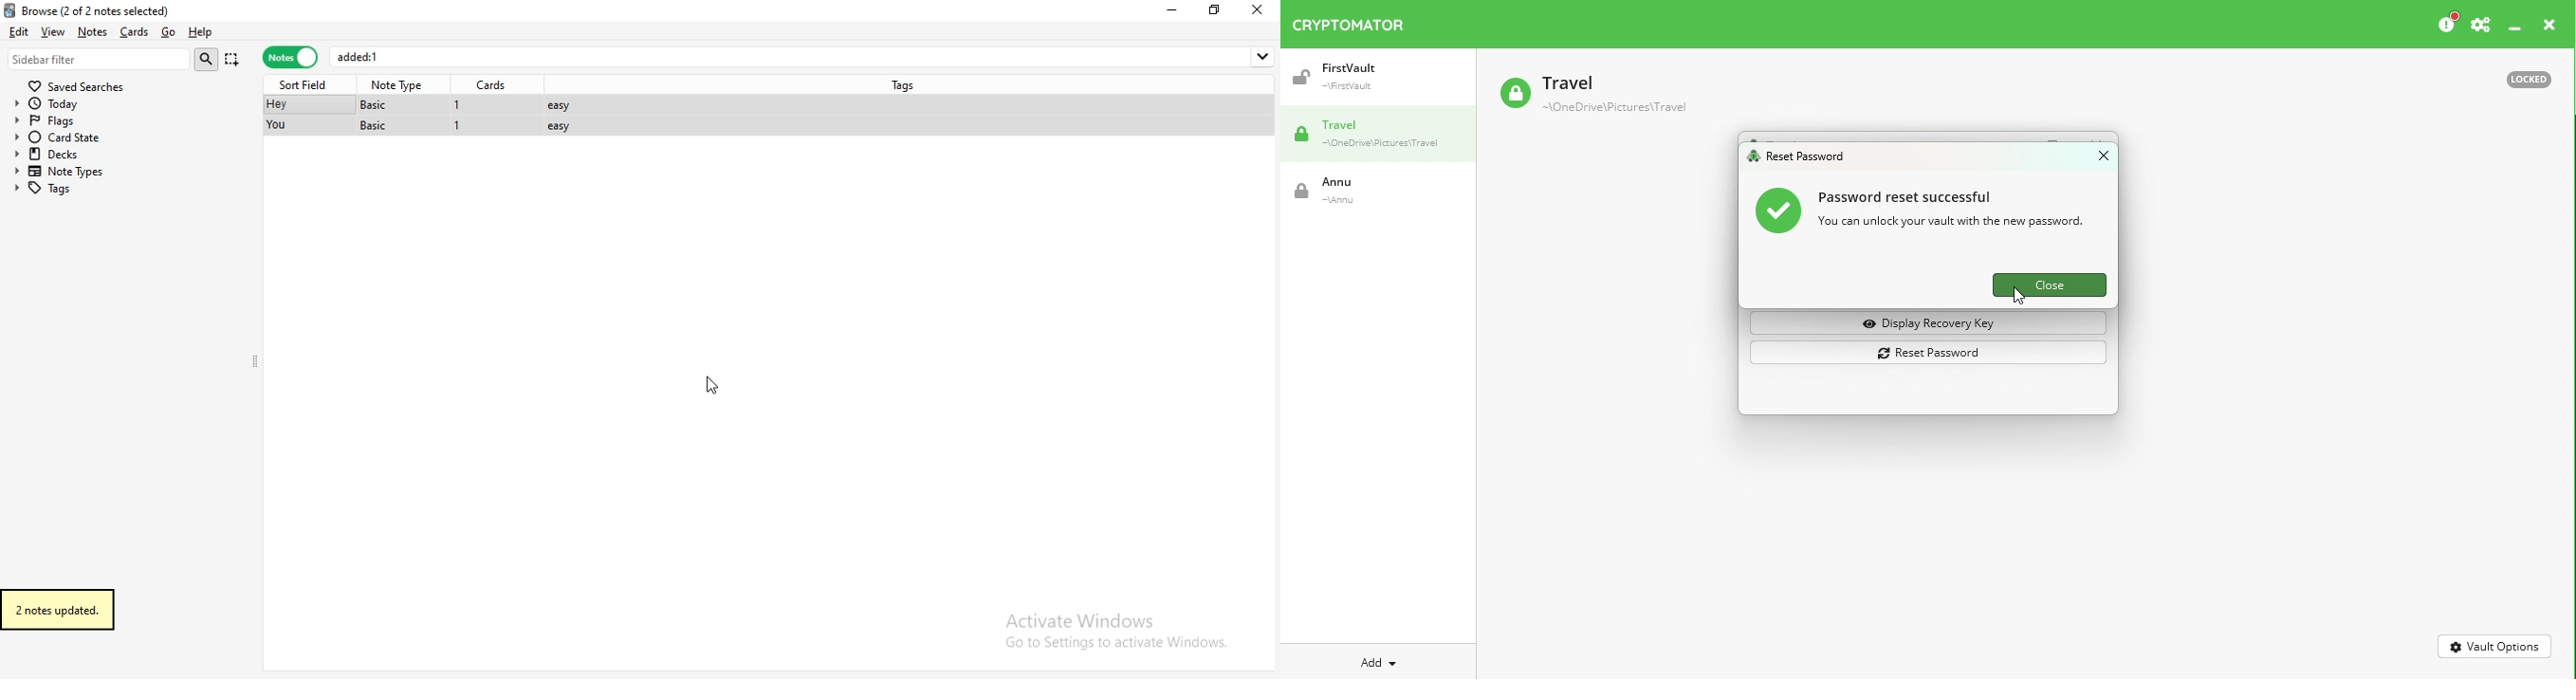 The image size is (2576, 700). Describe the element at coordinates (234, 61) in the screenshot. I see `append` at that location.